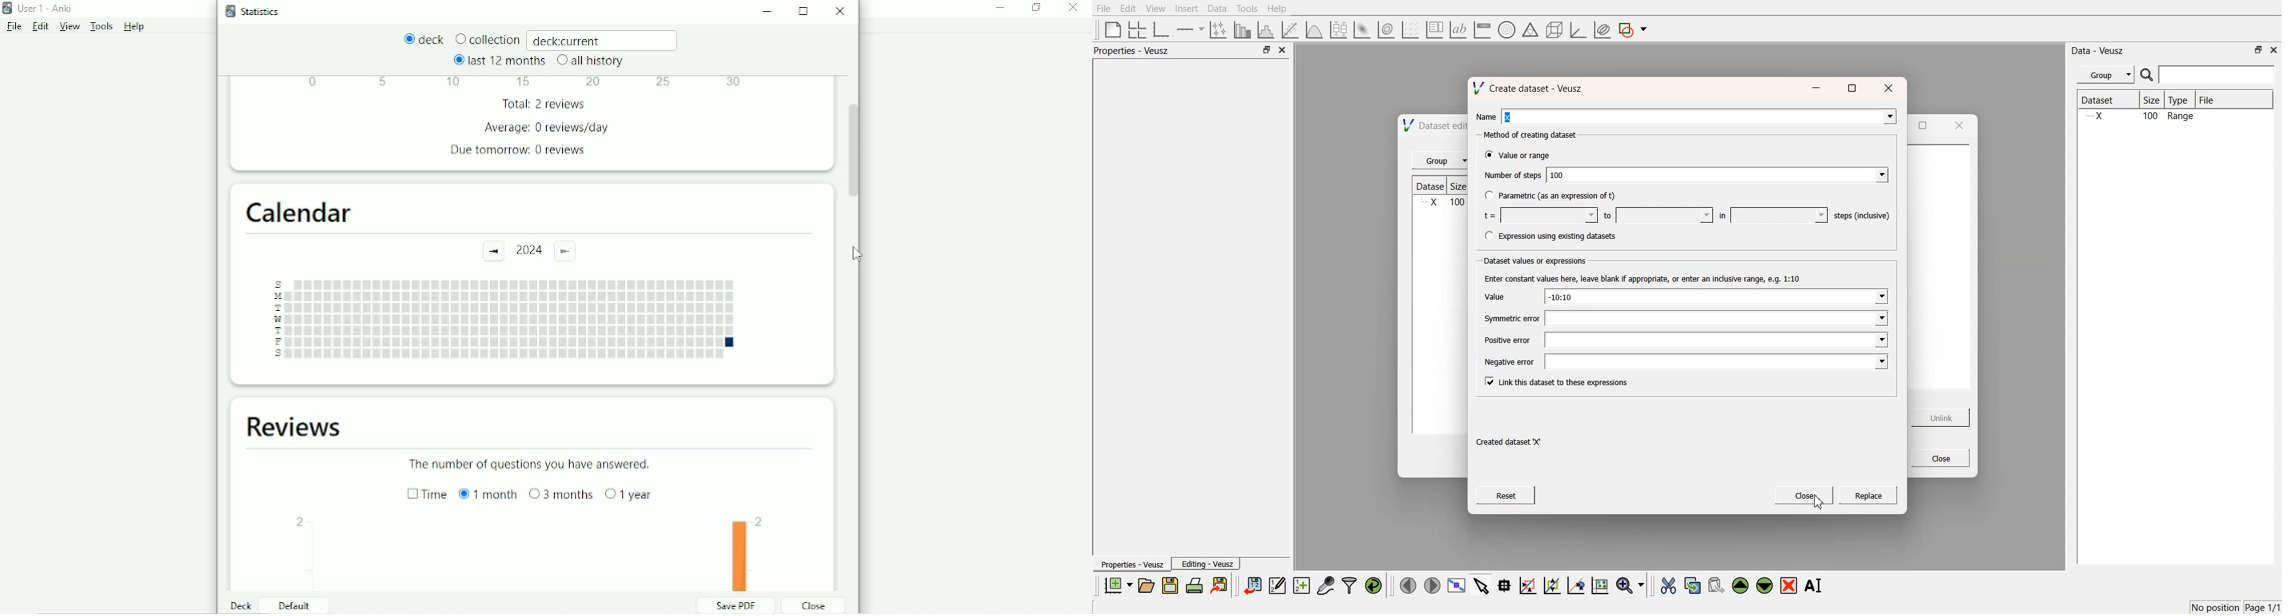 This screenshot has height=616, width=2296. What do you see at coordinates (562, 494) in the screenshot?
I see `3 months` at bounding box center [562, 494].